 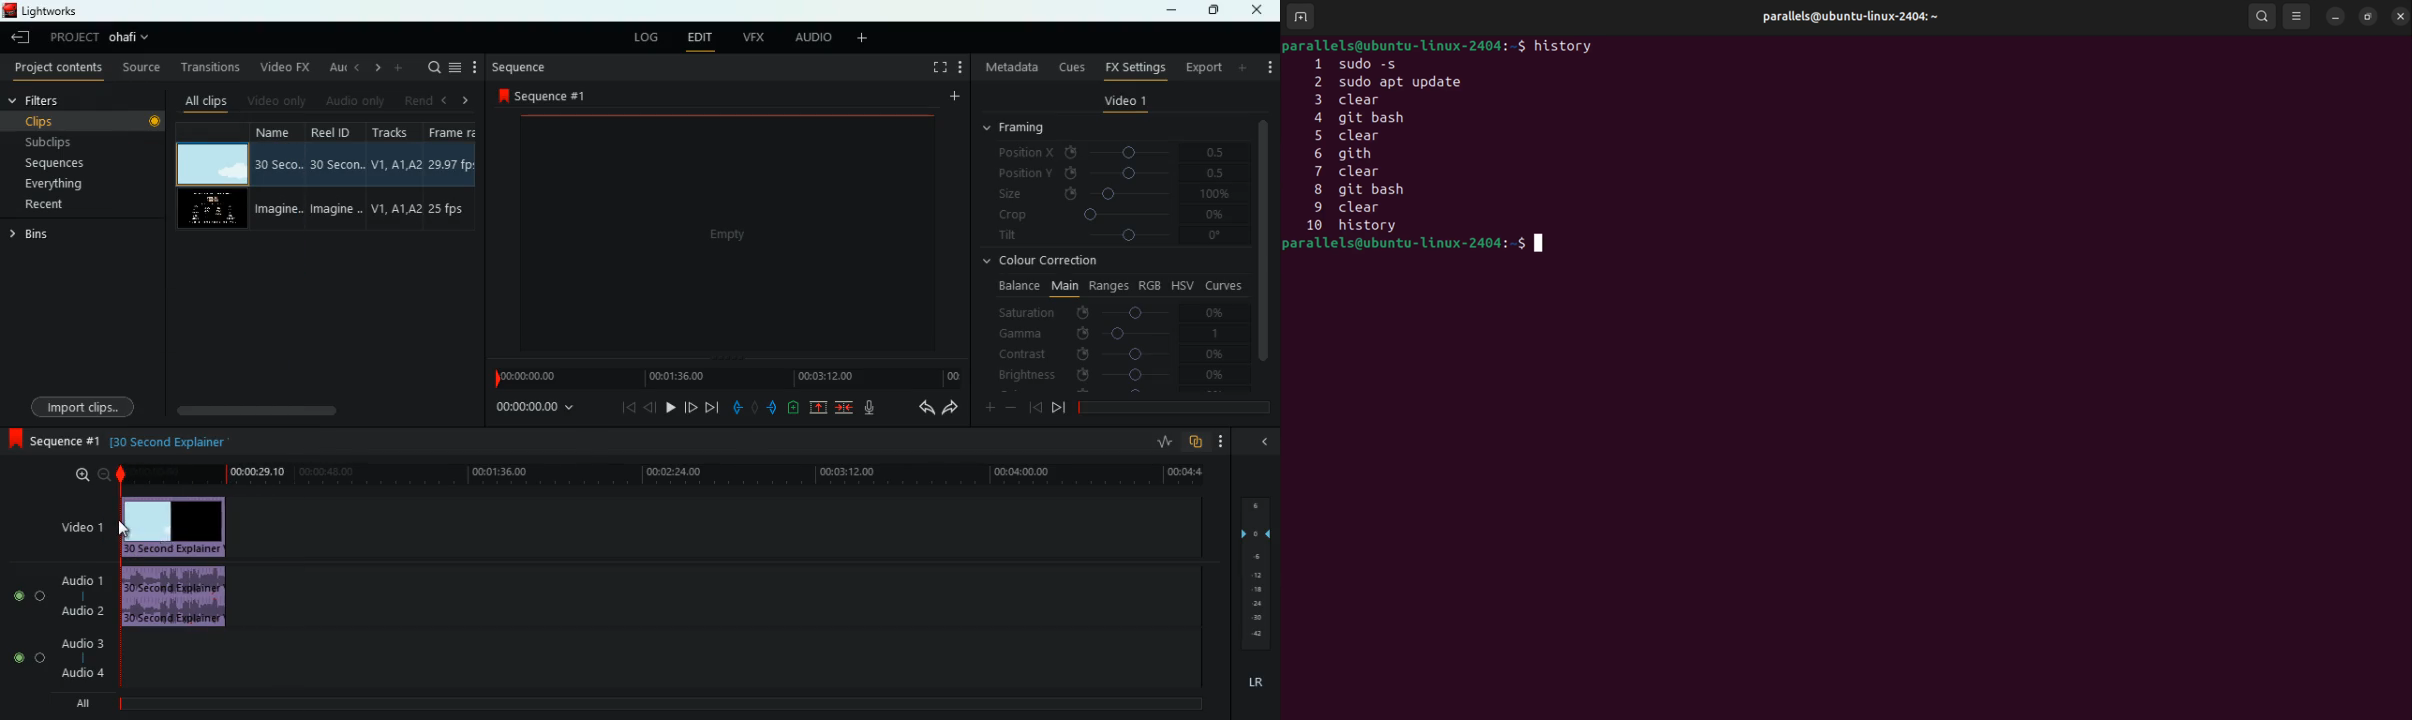 What do you see at coordinates (643, 35) in the screenshot?
I see `log` at bounding box center [643, 35].